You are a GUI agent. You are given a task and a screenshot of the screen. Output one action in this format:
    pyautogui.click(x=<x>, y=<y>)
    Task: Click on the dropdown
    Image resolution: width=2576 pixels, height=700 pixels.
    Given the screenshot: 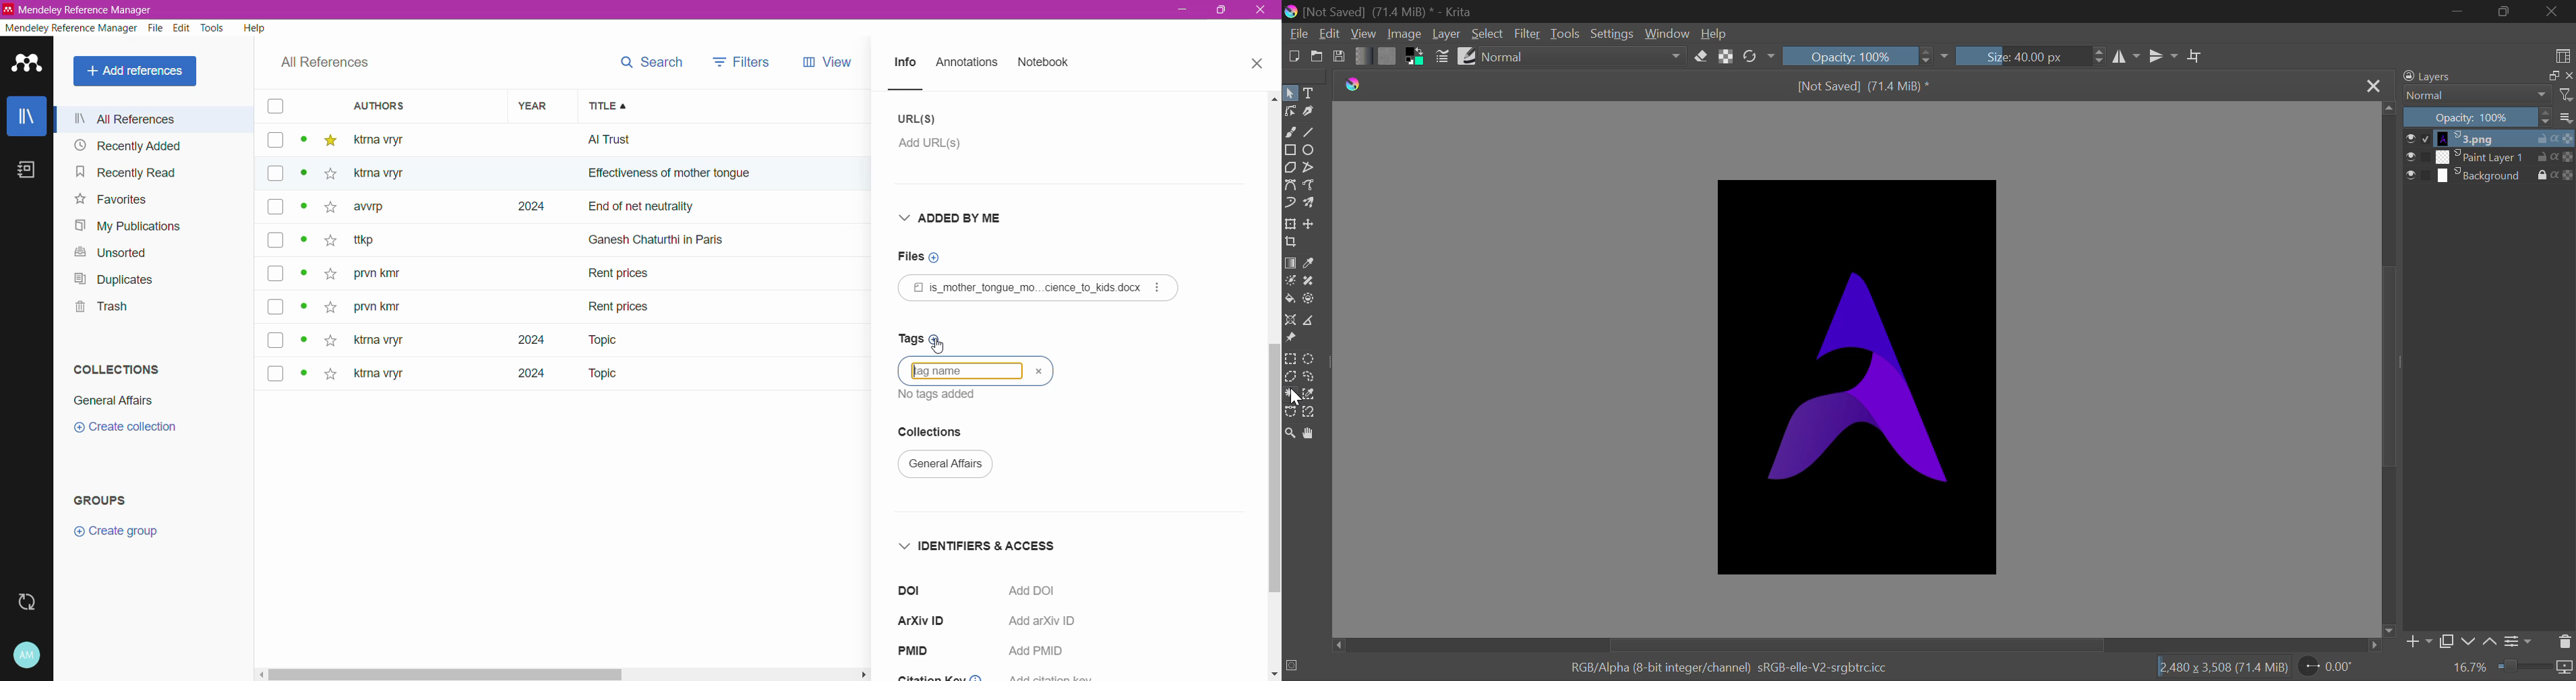 What is the action you would take?
    pyautogui.click(x=1945, y=56)
    